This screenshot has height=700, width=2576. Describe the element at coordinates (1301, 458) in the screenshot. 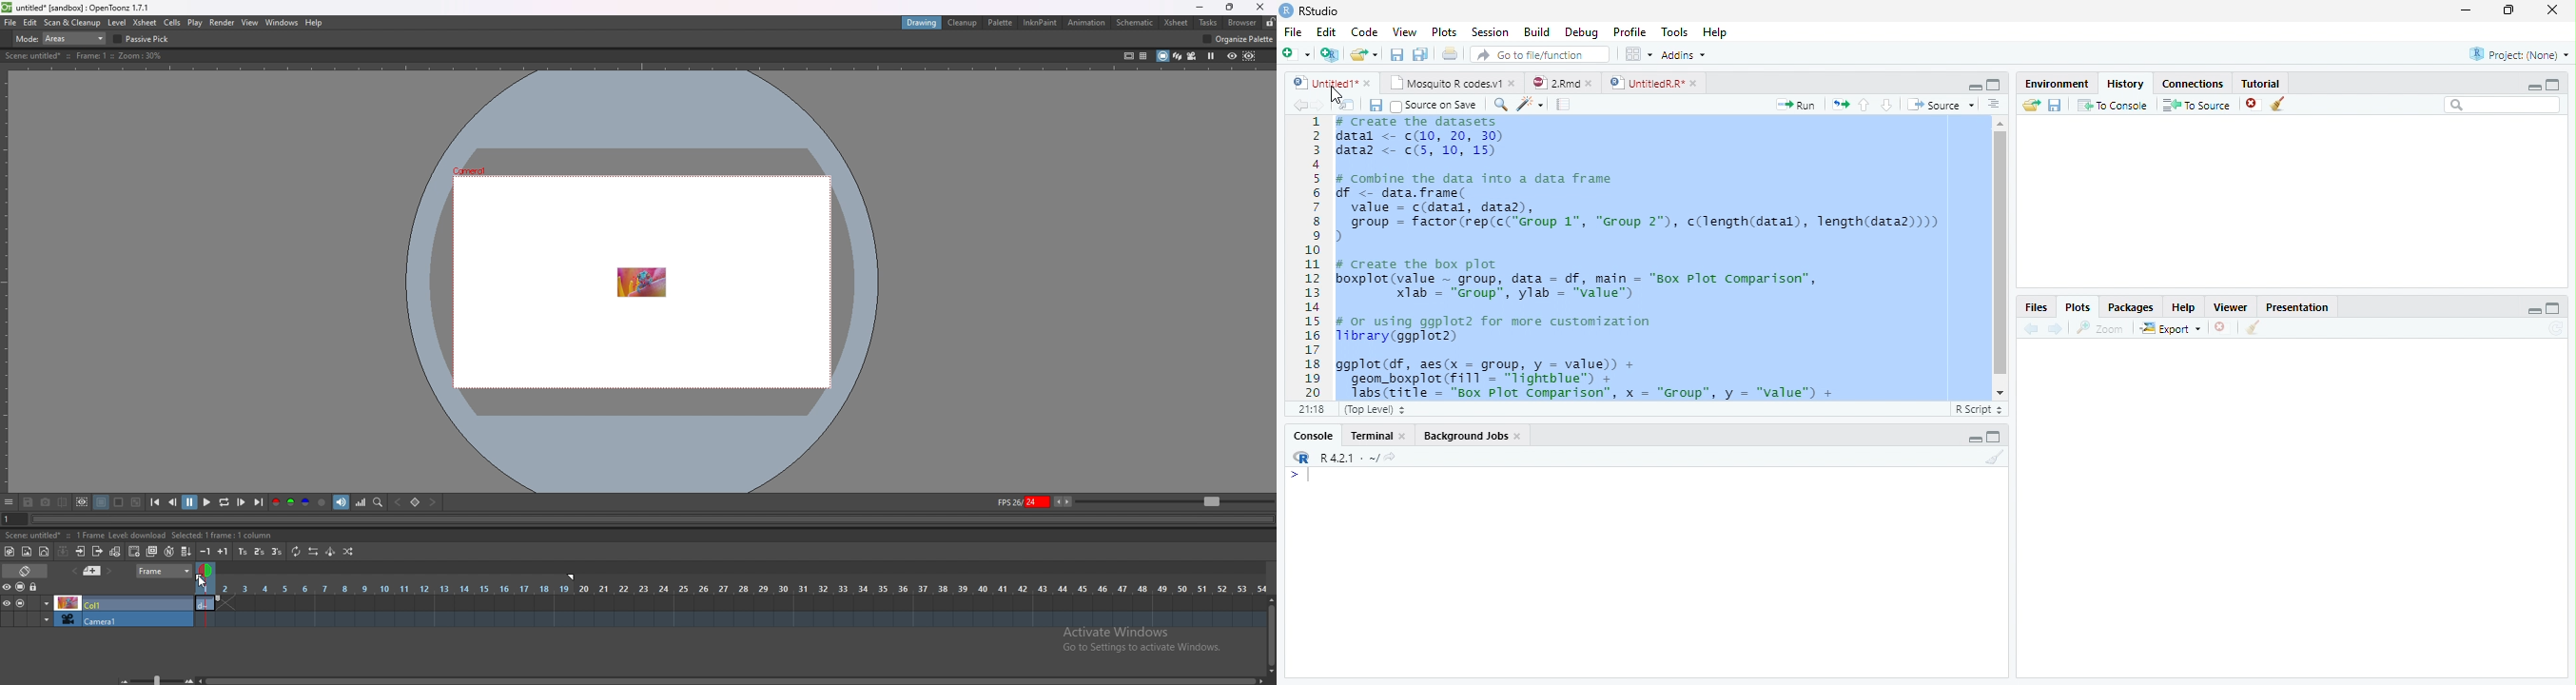

I see `R` at that location.